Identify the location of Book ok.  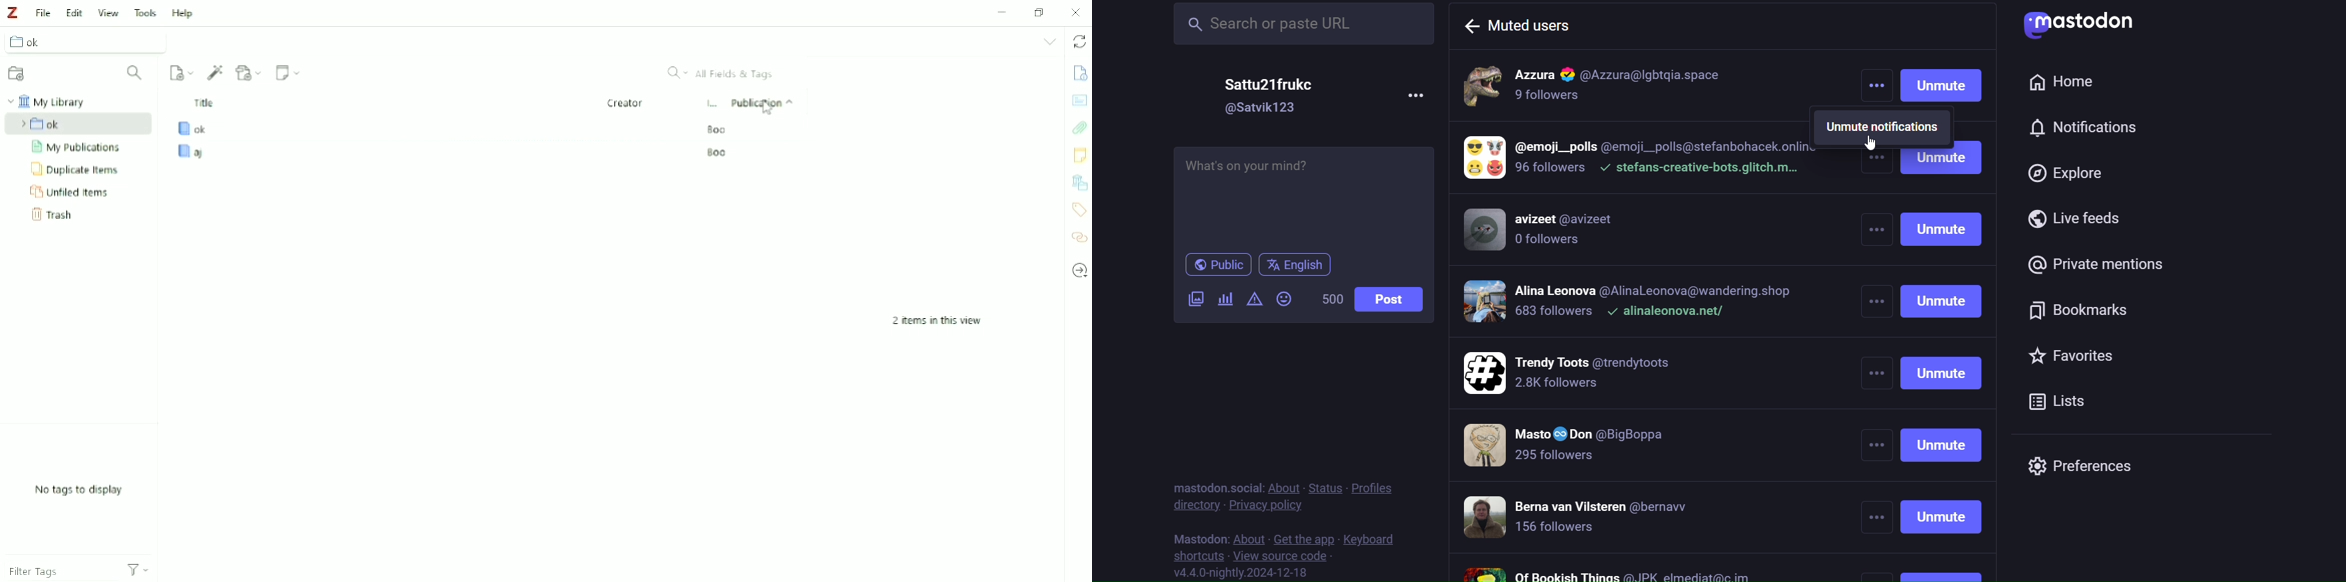
(450, 129).